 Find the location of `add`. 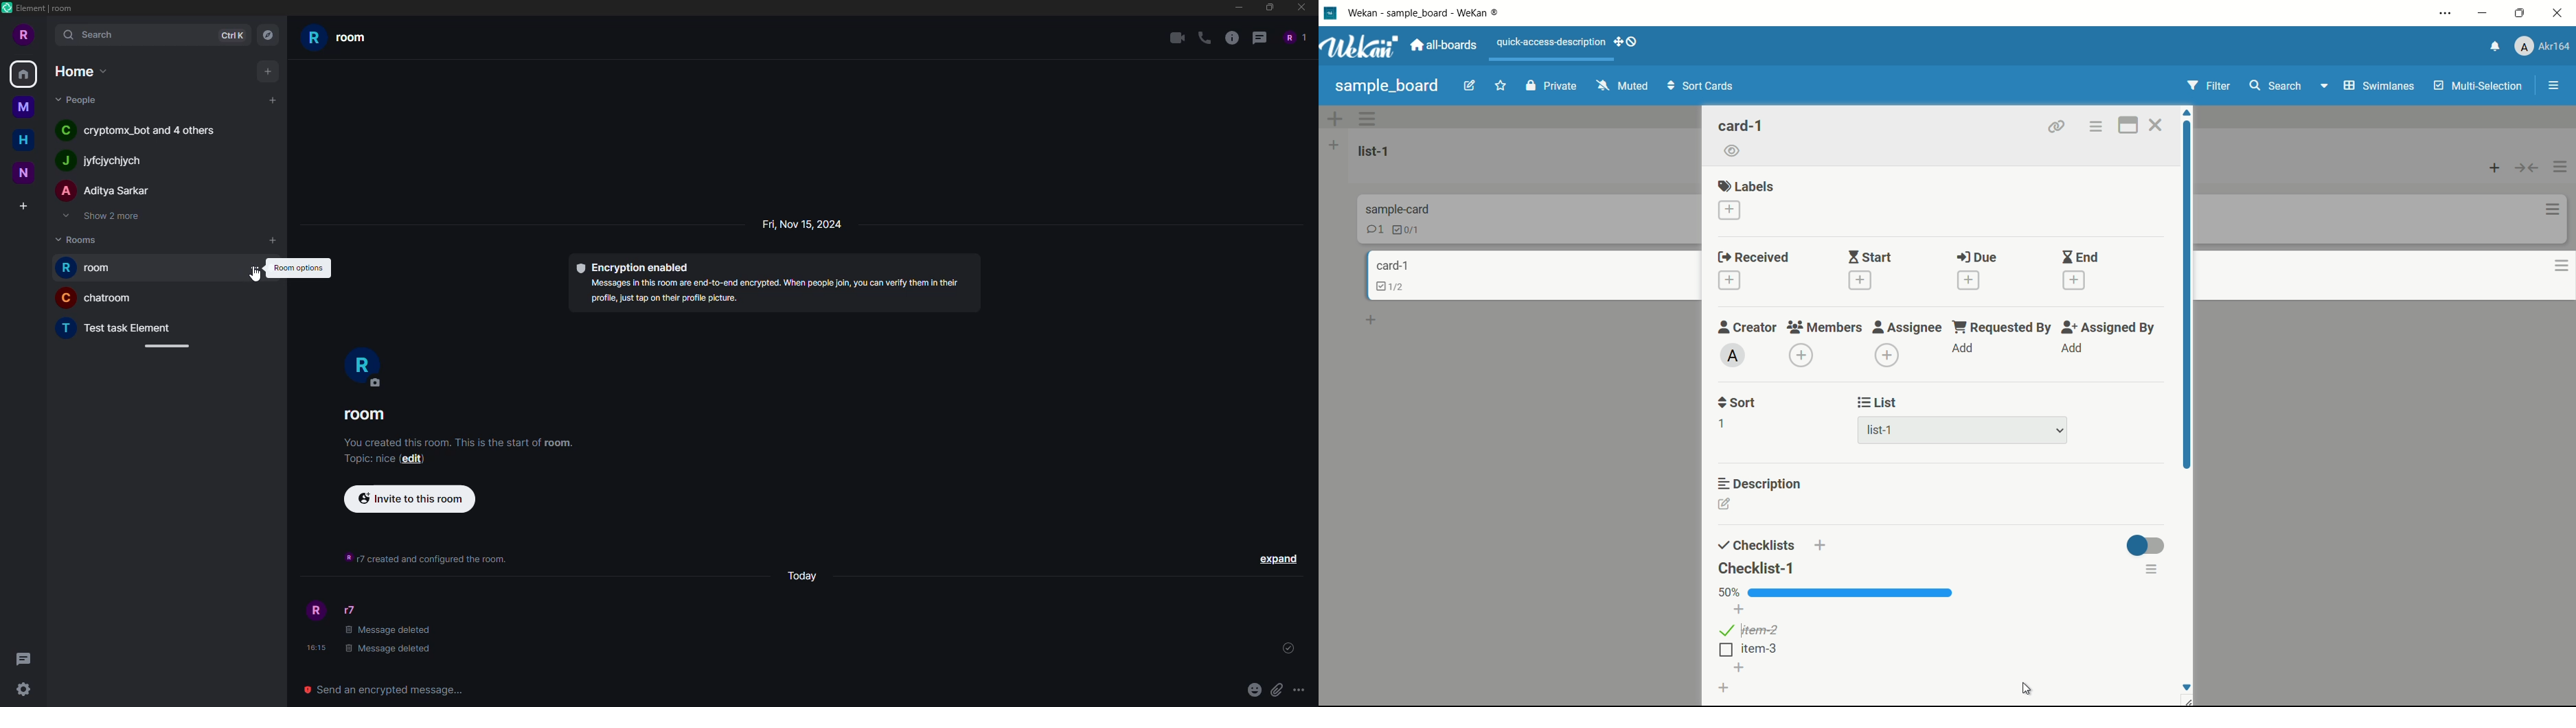

add is located at coordinates (1962, 349).